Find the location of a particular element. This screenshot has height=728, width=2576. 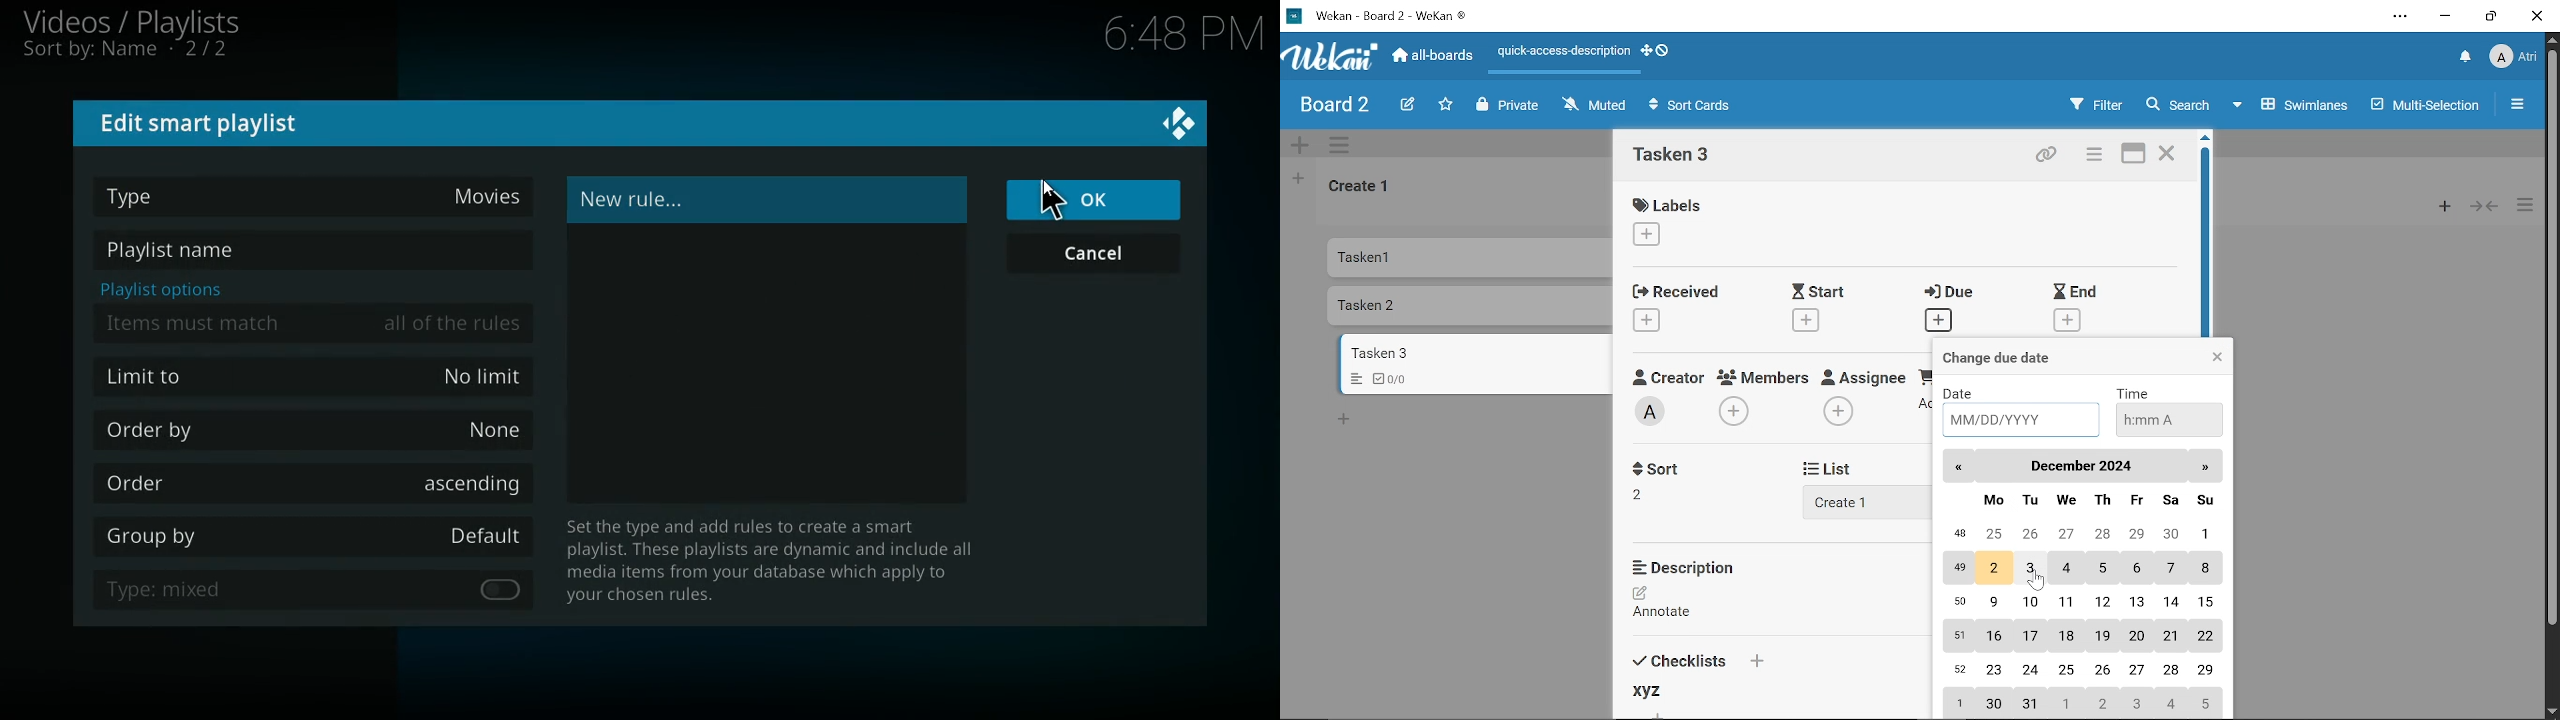

Checklists is located at coordinates (1697, 658).